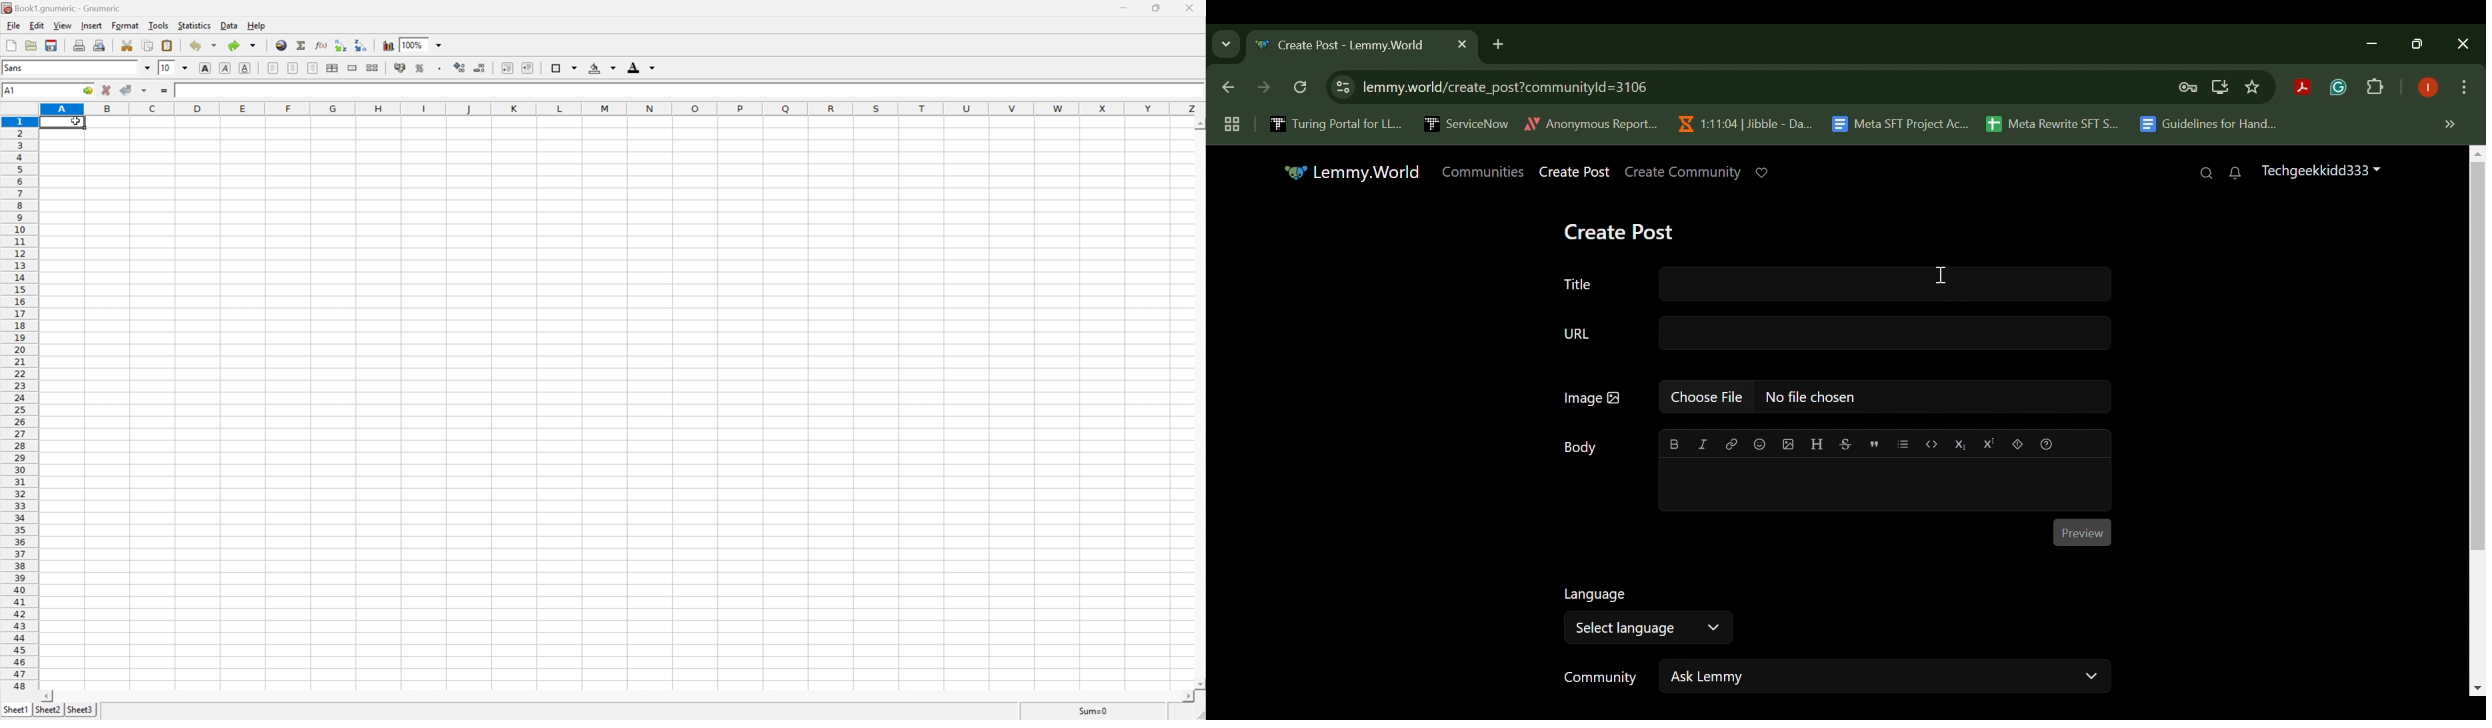 The image size is (2492, 728). What do you see at coordinates (1758, 444) in the screenshot?
I see `emoji` at bounding box center [1758, 444].